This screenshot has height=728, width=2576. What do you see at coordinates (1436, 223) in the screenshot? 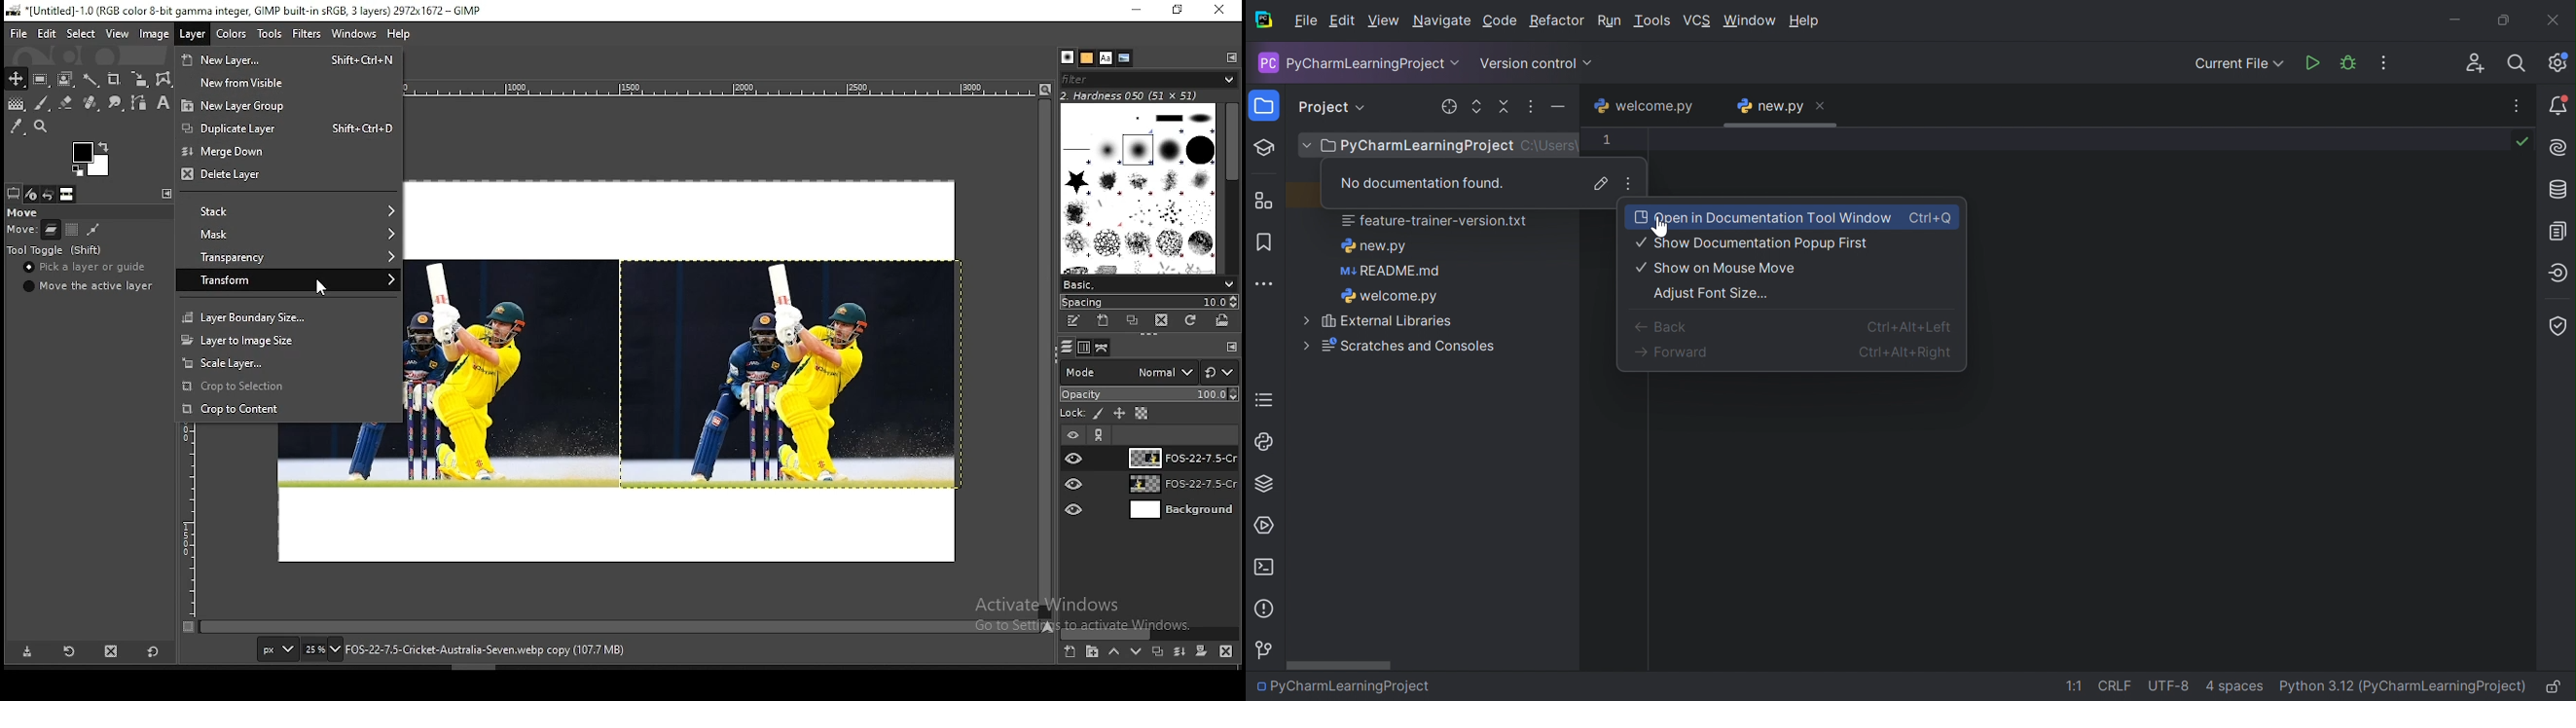
I see `feature-trainer-version.txt` at bounding box center [1436, 223].